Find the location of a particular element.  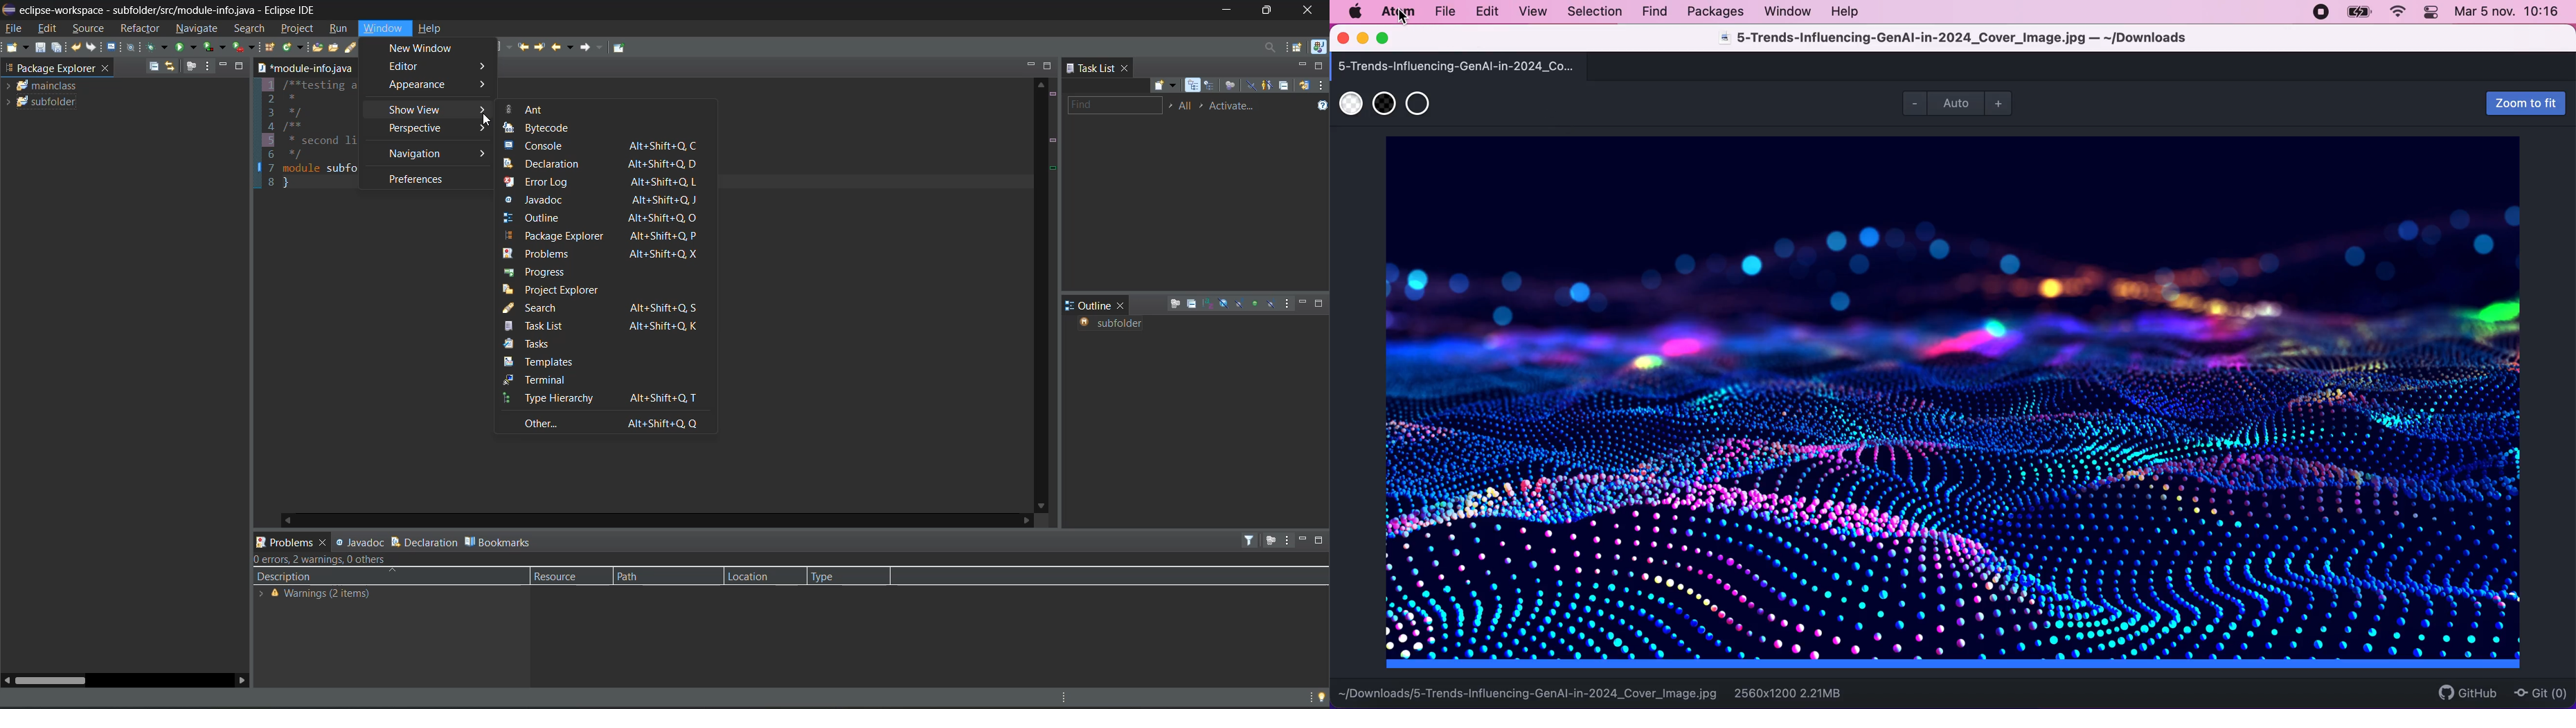

battery is located at coordinates (2359, 12).